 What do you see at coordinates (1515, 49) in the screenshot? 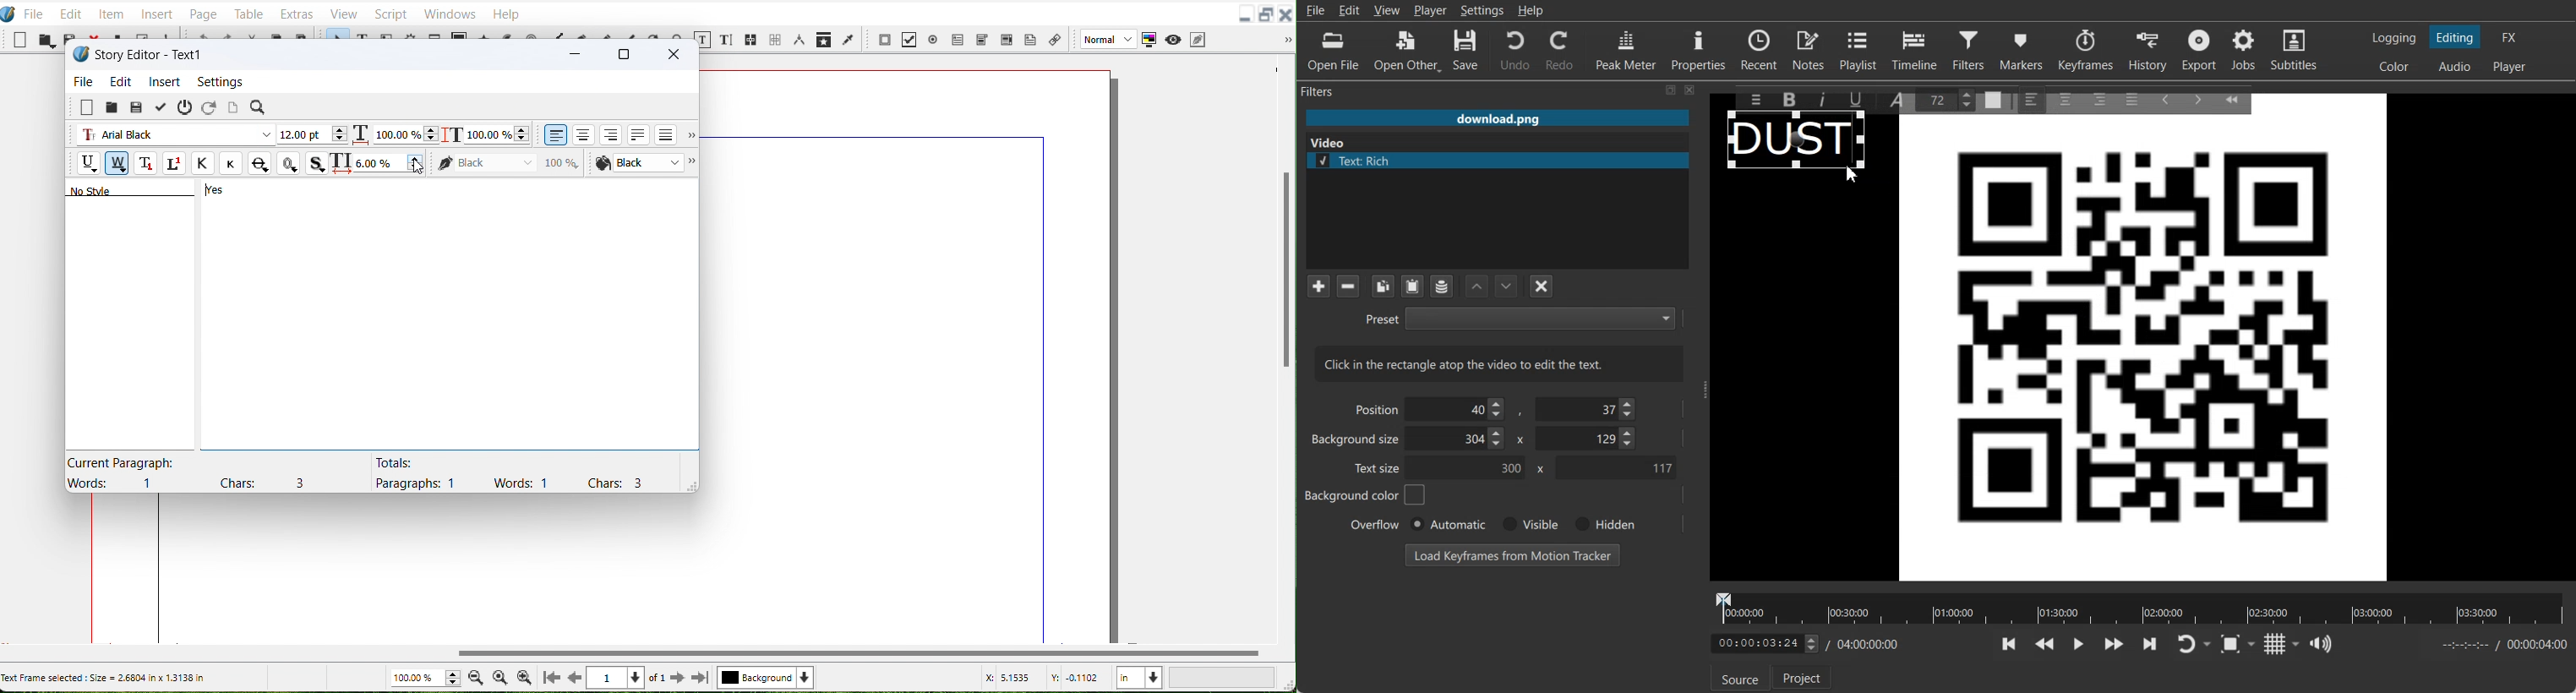
I see `Undo` at bounding box center [1515, 49].